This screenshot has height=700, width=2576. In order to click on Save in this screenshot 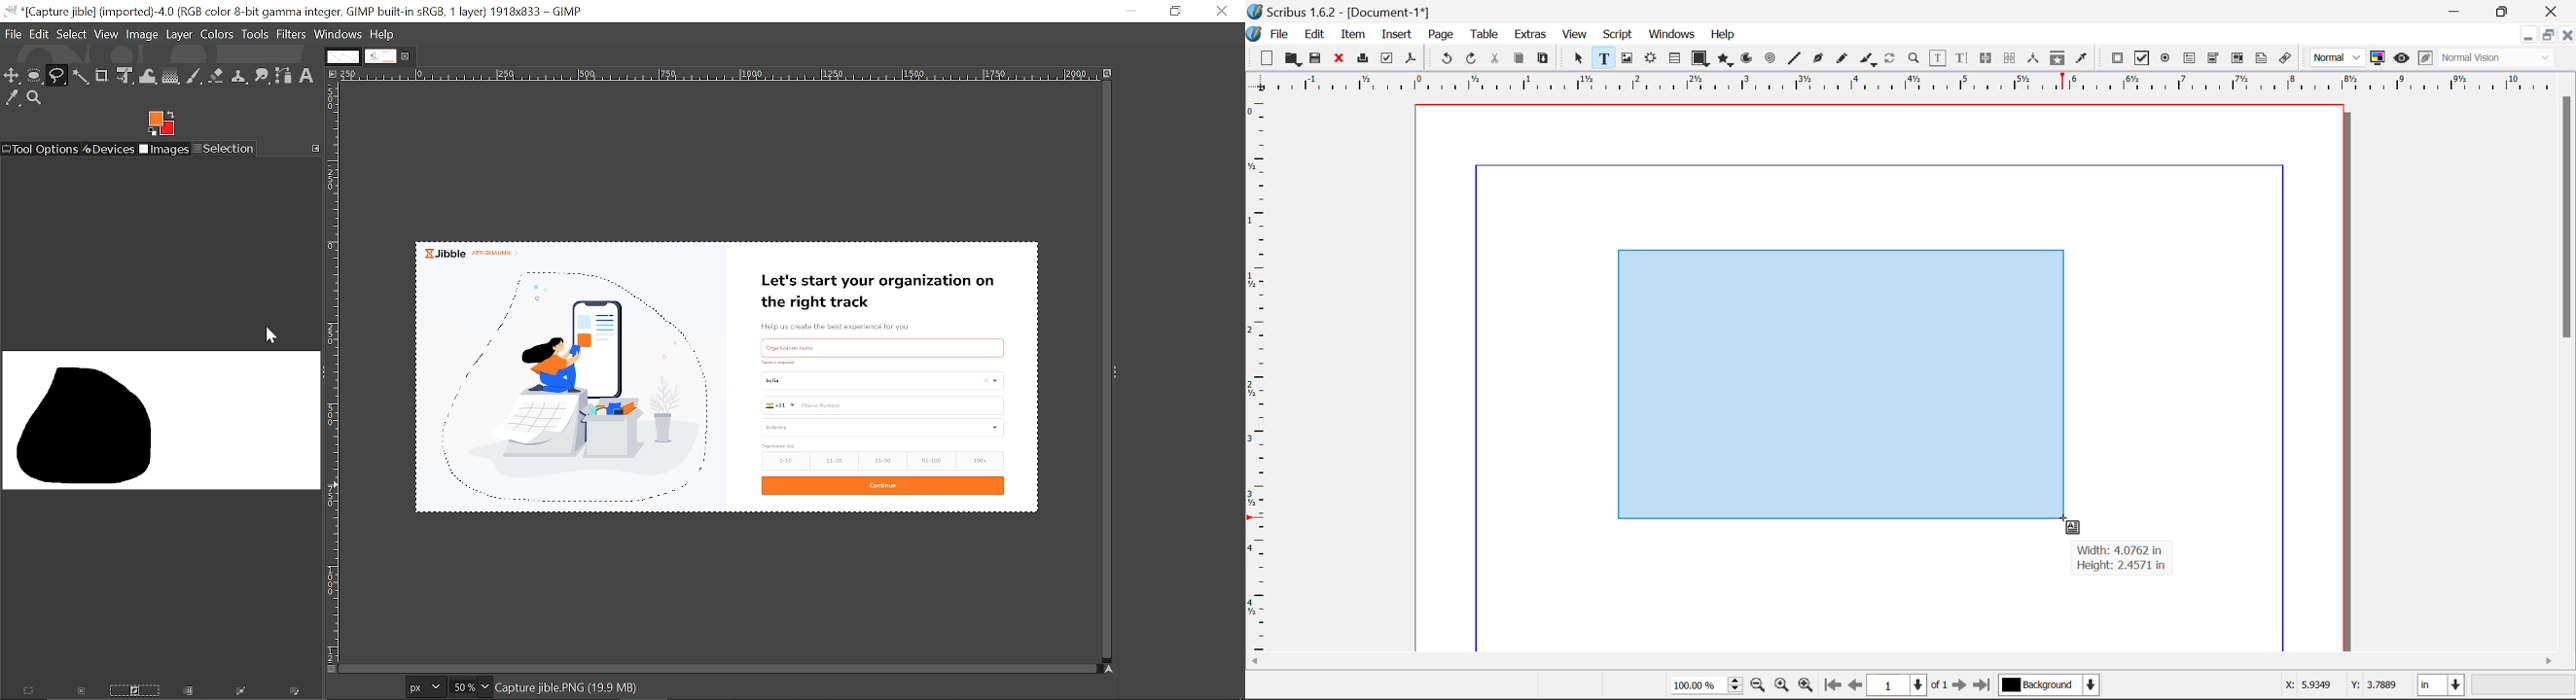, I will do `click(1317, 58)`.